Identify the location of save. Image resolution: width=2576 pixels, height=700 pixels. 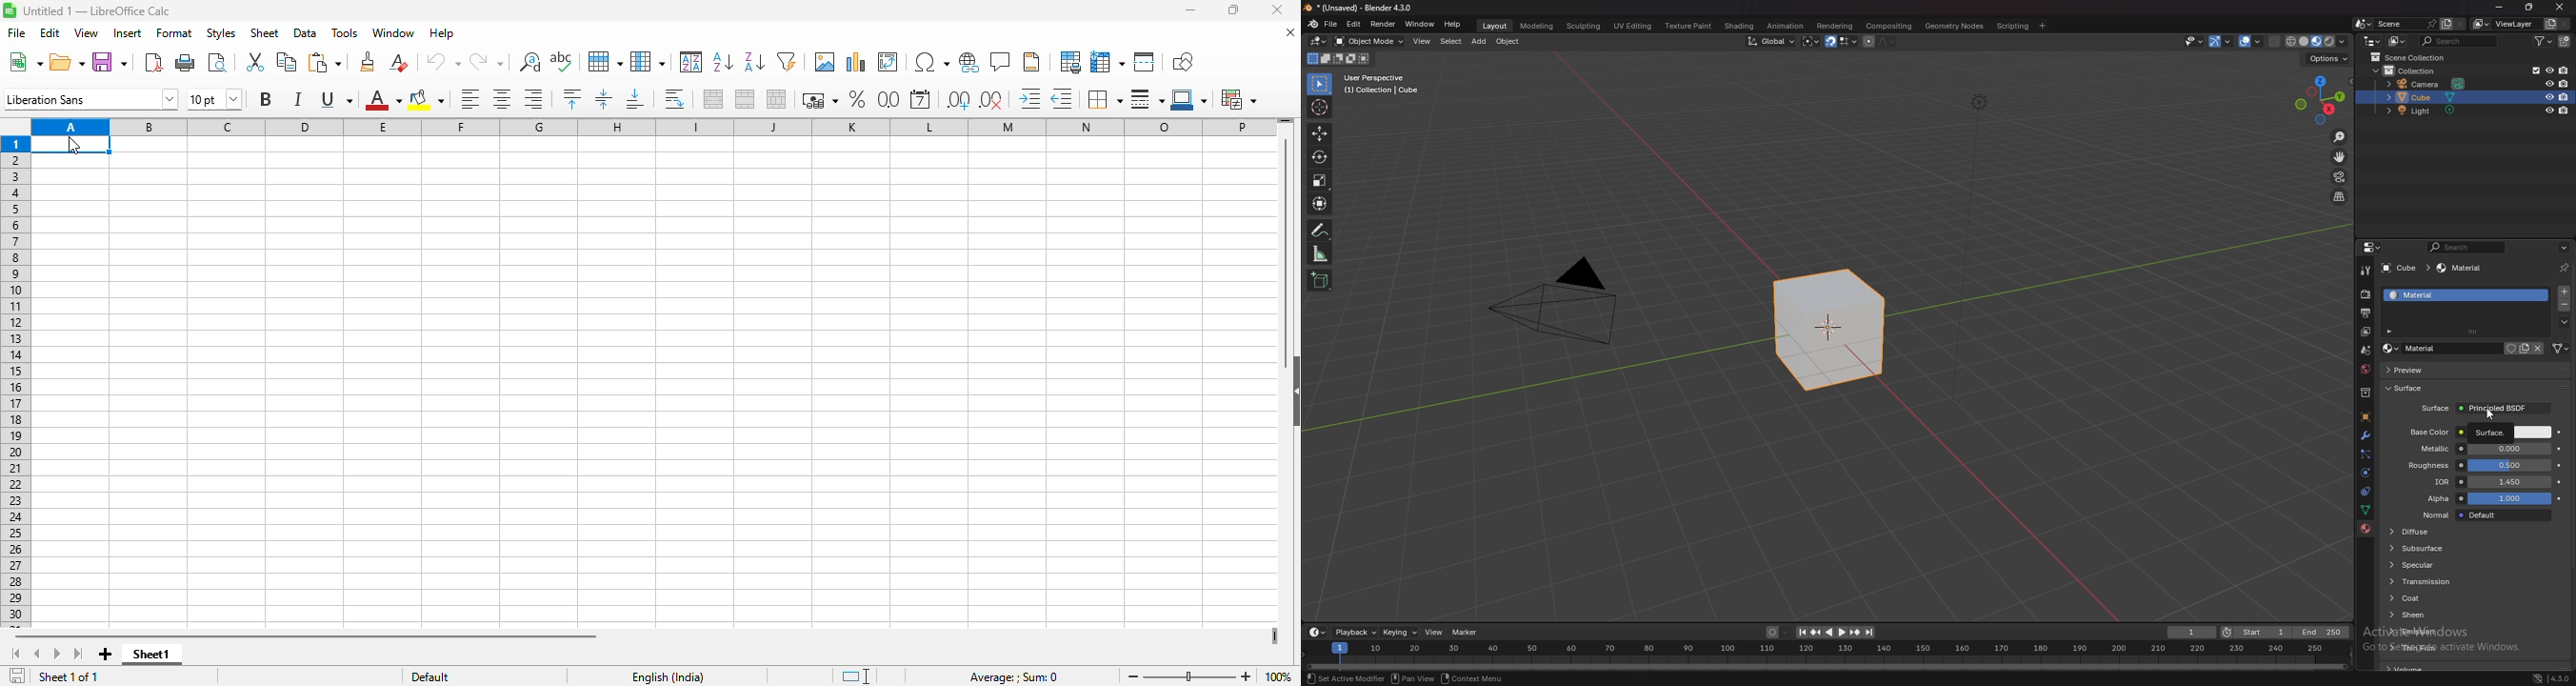
(109, 63).